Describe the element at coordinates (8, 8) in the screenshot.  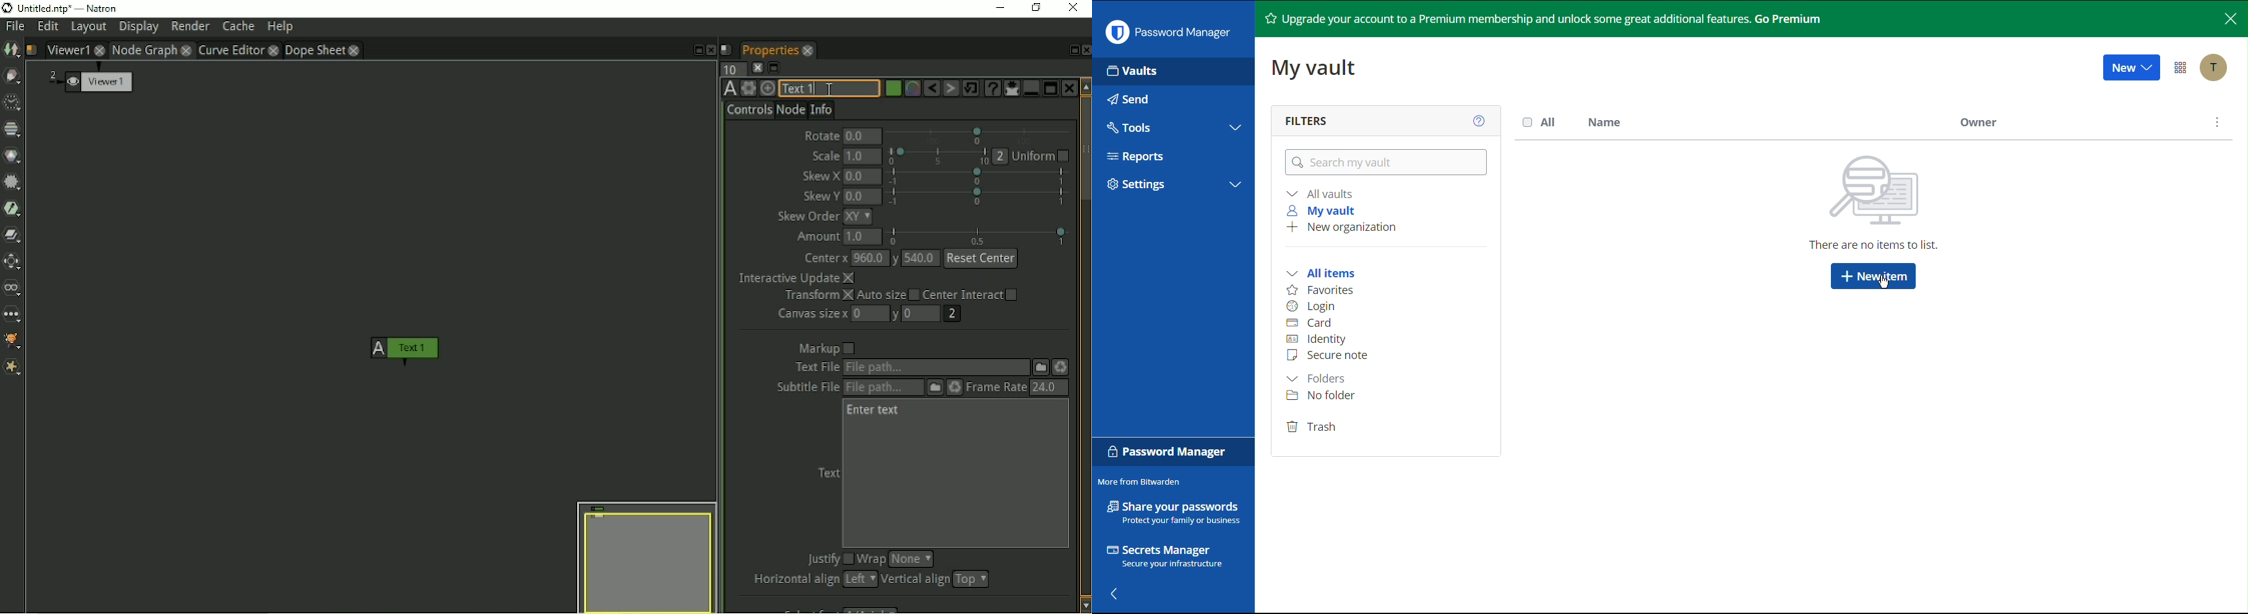
I see `logo` at that location.